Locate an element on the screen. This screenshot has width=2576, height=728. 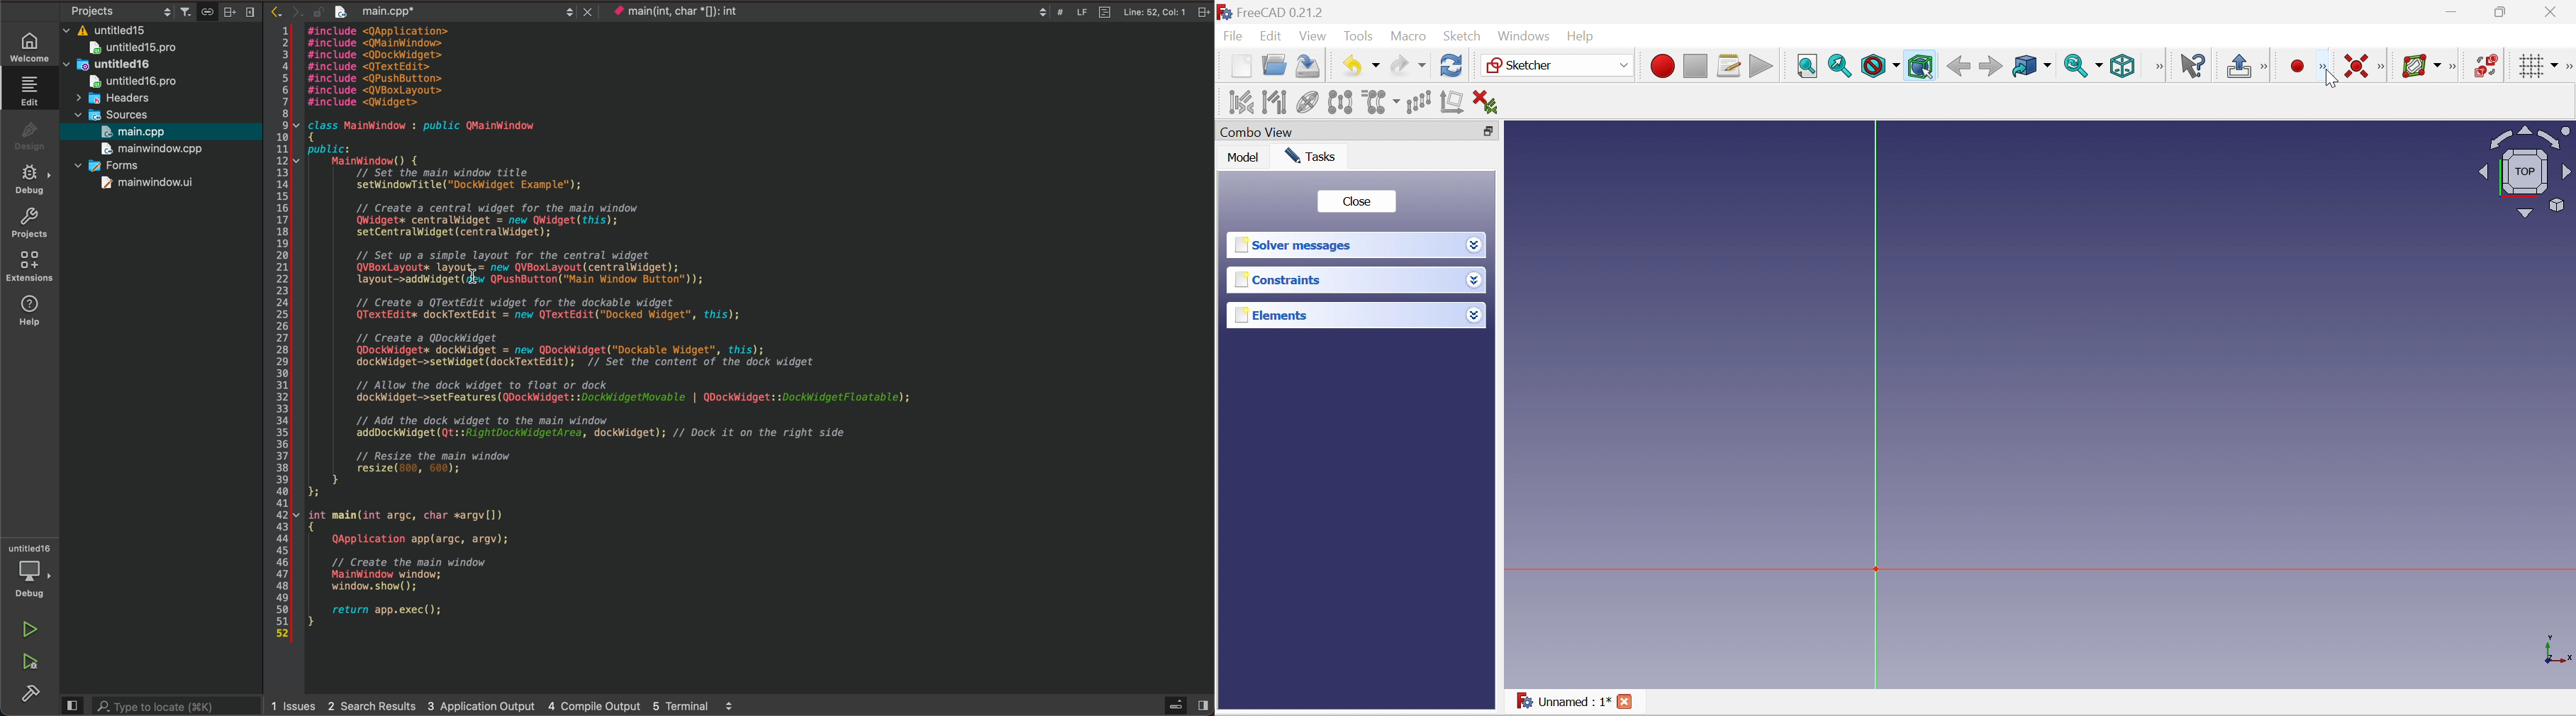
maximize is located at coordinates (2502, 11).